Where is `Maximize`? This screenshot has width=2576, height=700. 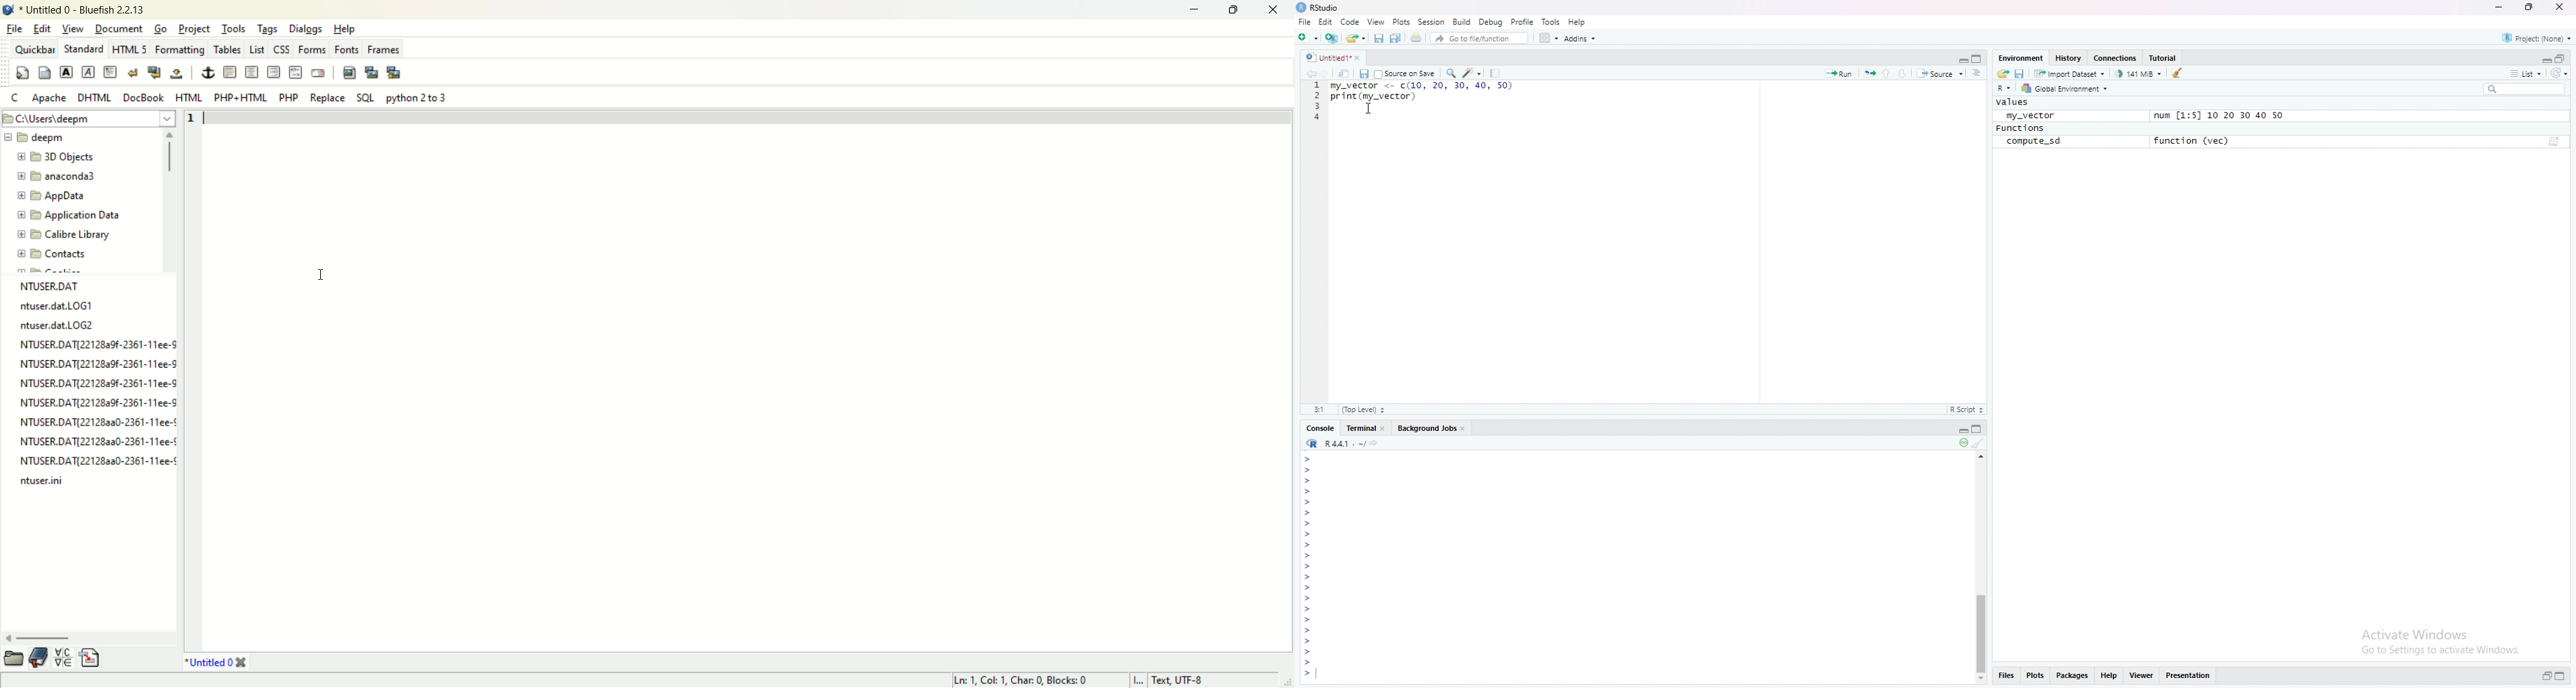 Maximize is located at coordinates (2560, 675).